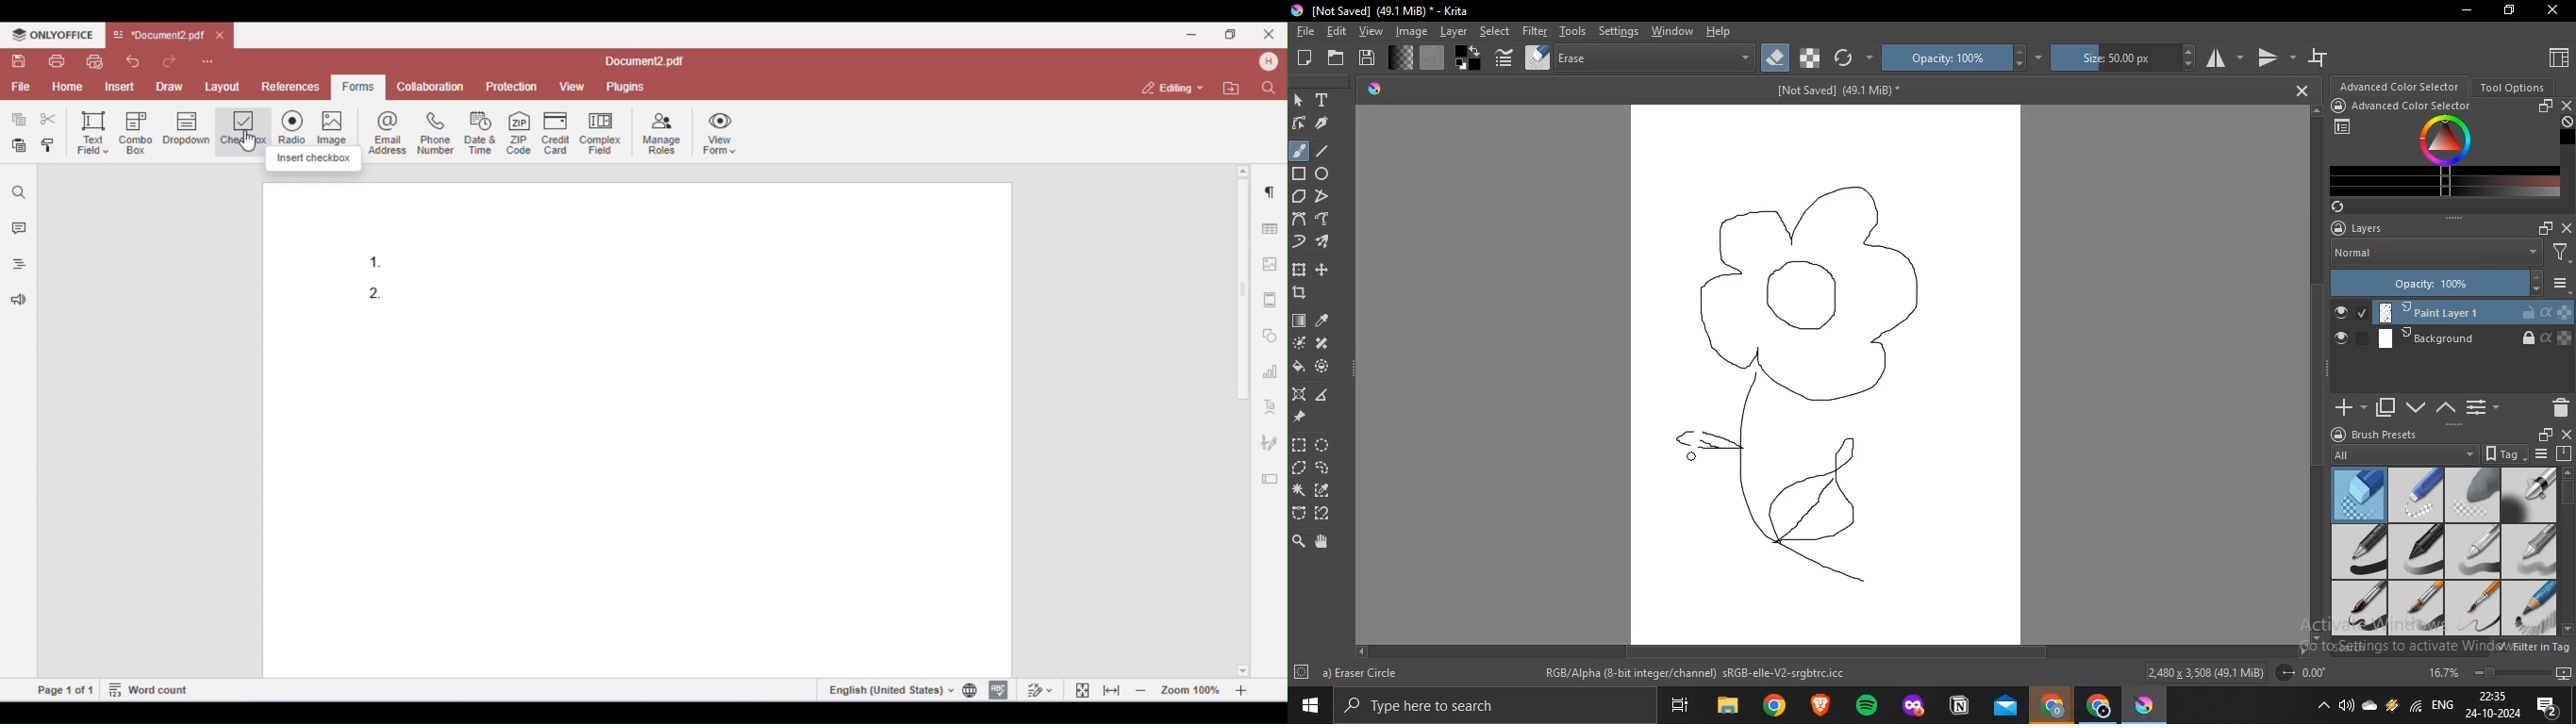 The height and width of the screenshot is (728, 2576). Describe the element at coordinates (2120, 59) in the screenshot. I see `size` at that location.